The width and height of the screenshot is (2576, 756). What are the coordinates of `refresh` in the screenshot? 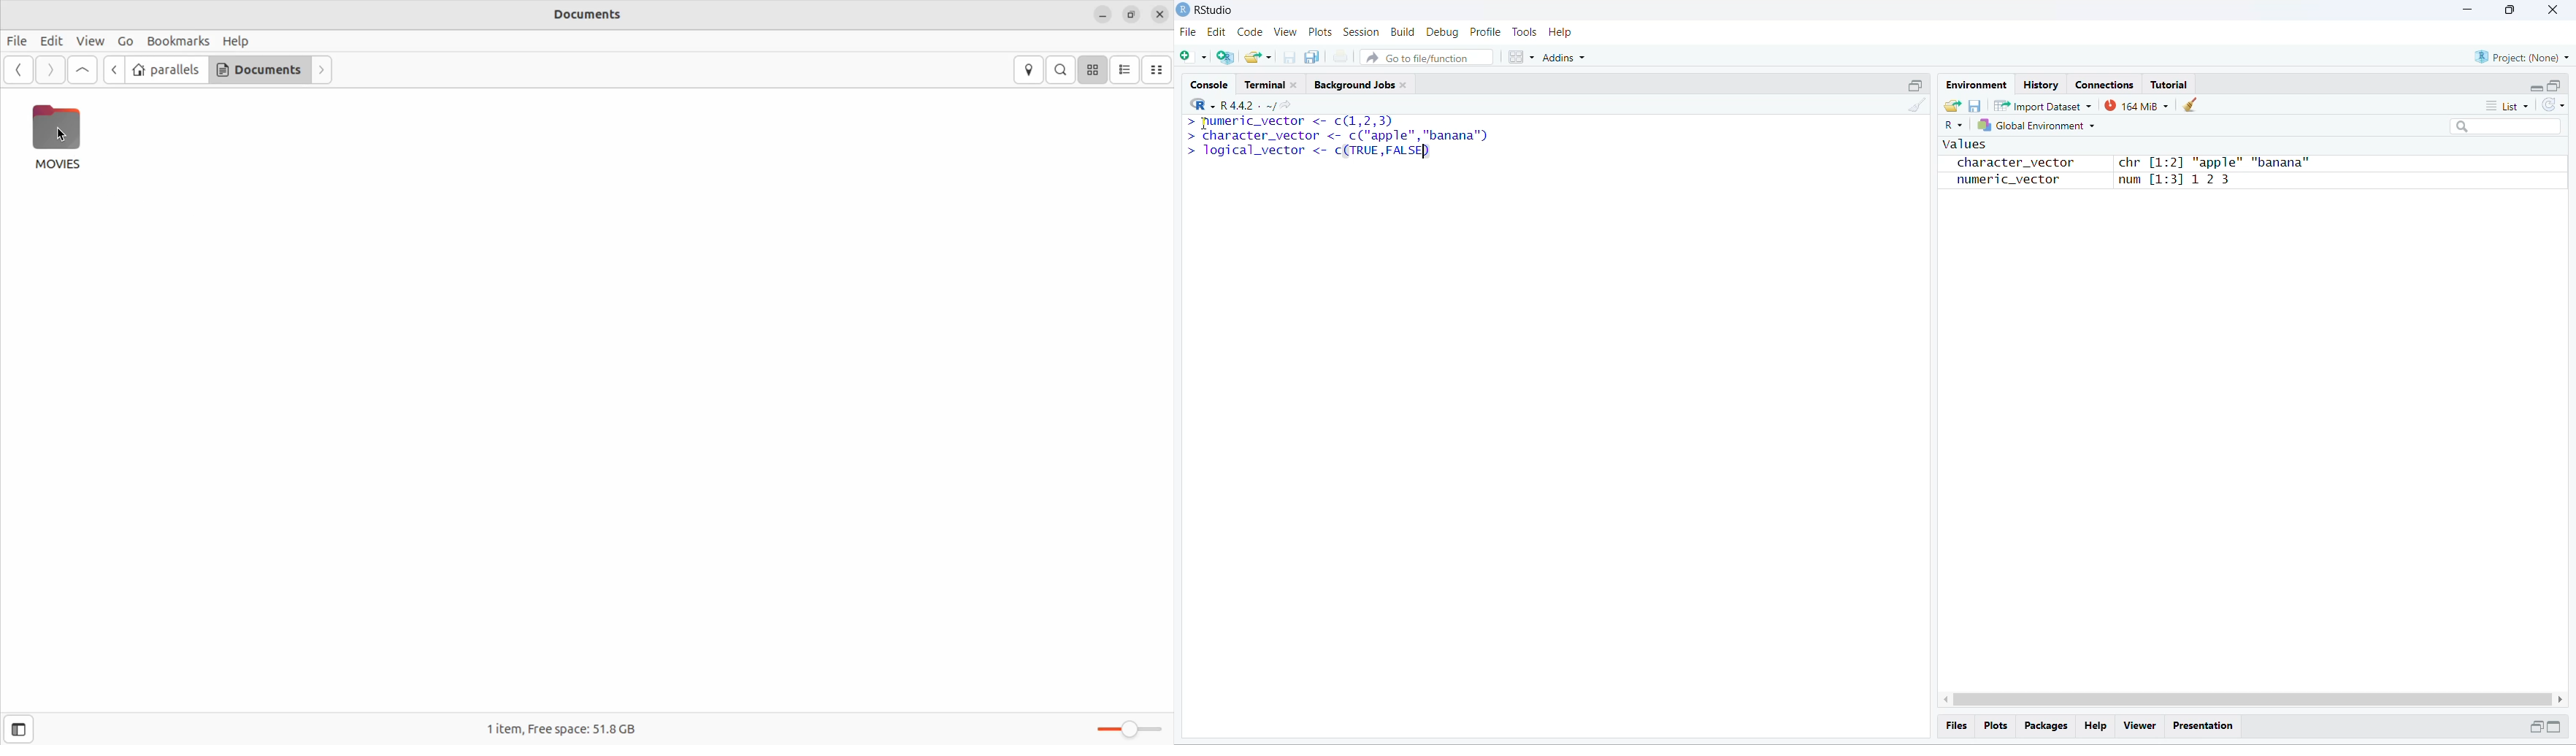 It's located at (2553, 105).